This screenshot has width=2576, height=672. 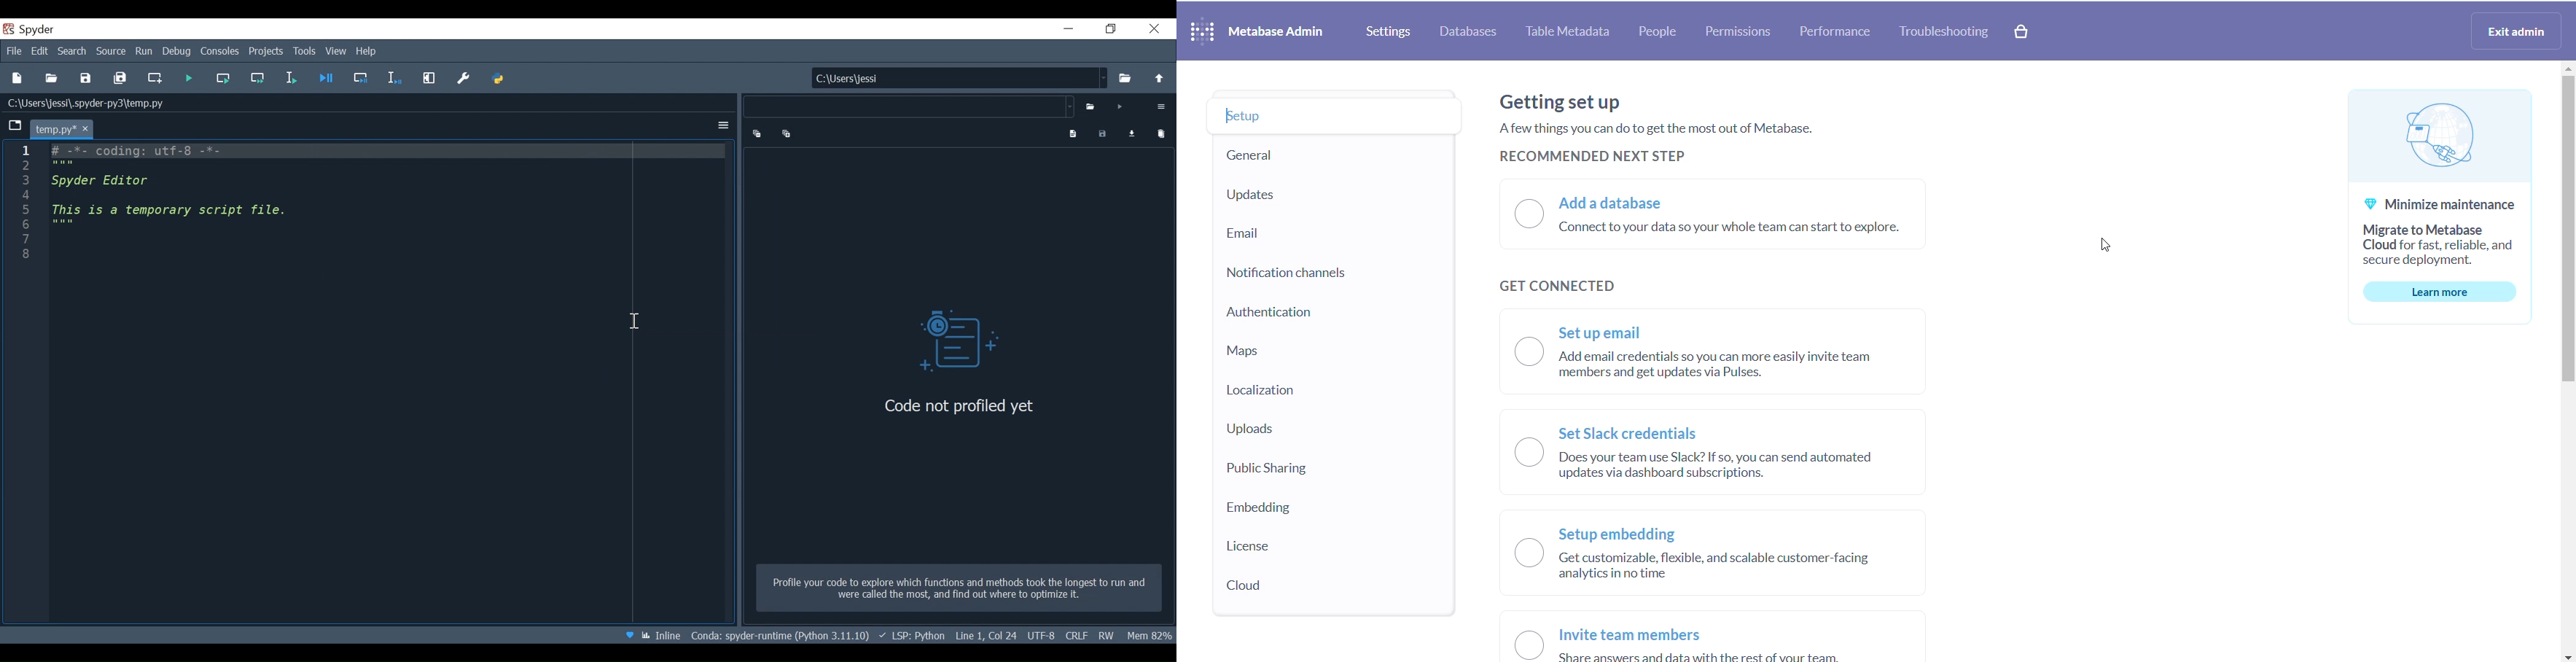 I want to click on Load profiling data for comparison, so click(x=1134, y=135).